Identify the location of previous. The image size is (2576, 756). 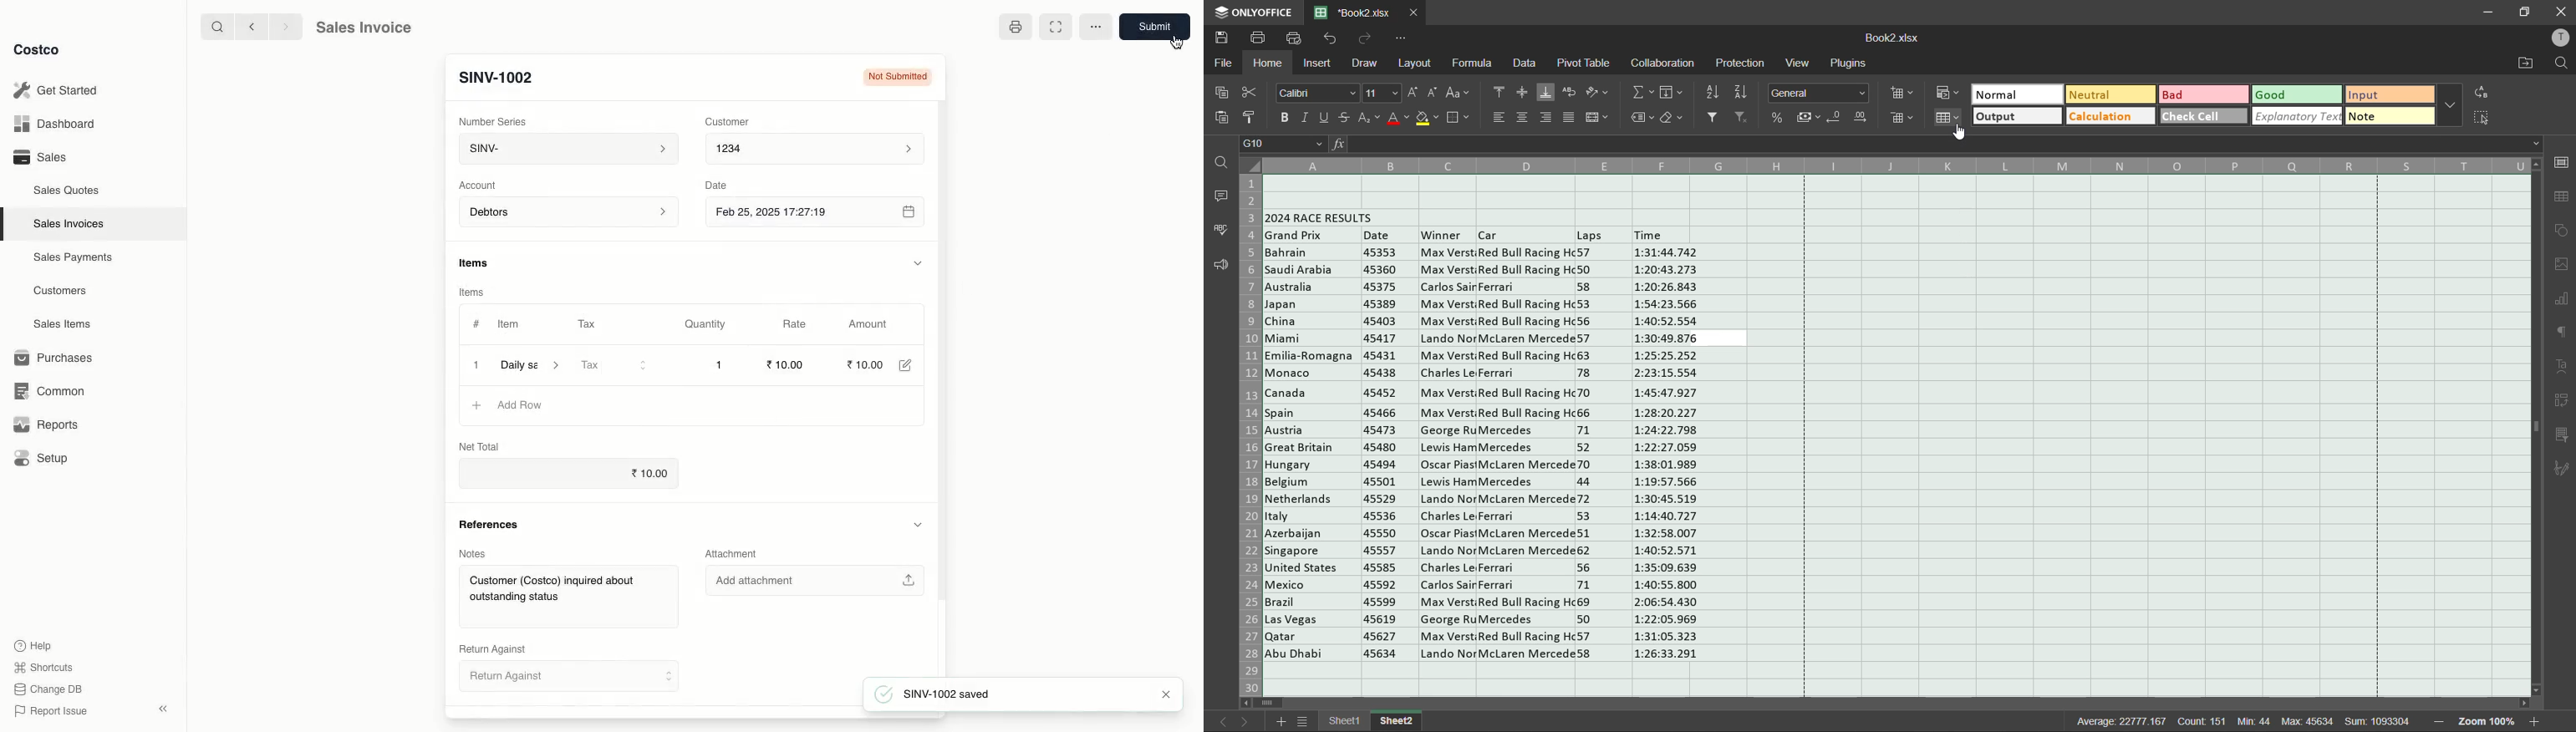
(1217, 720).